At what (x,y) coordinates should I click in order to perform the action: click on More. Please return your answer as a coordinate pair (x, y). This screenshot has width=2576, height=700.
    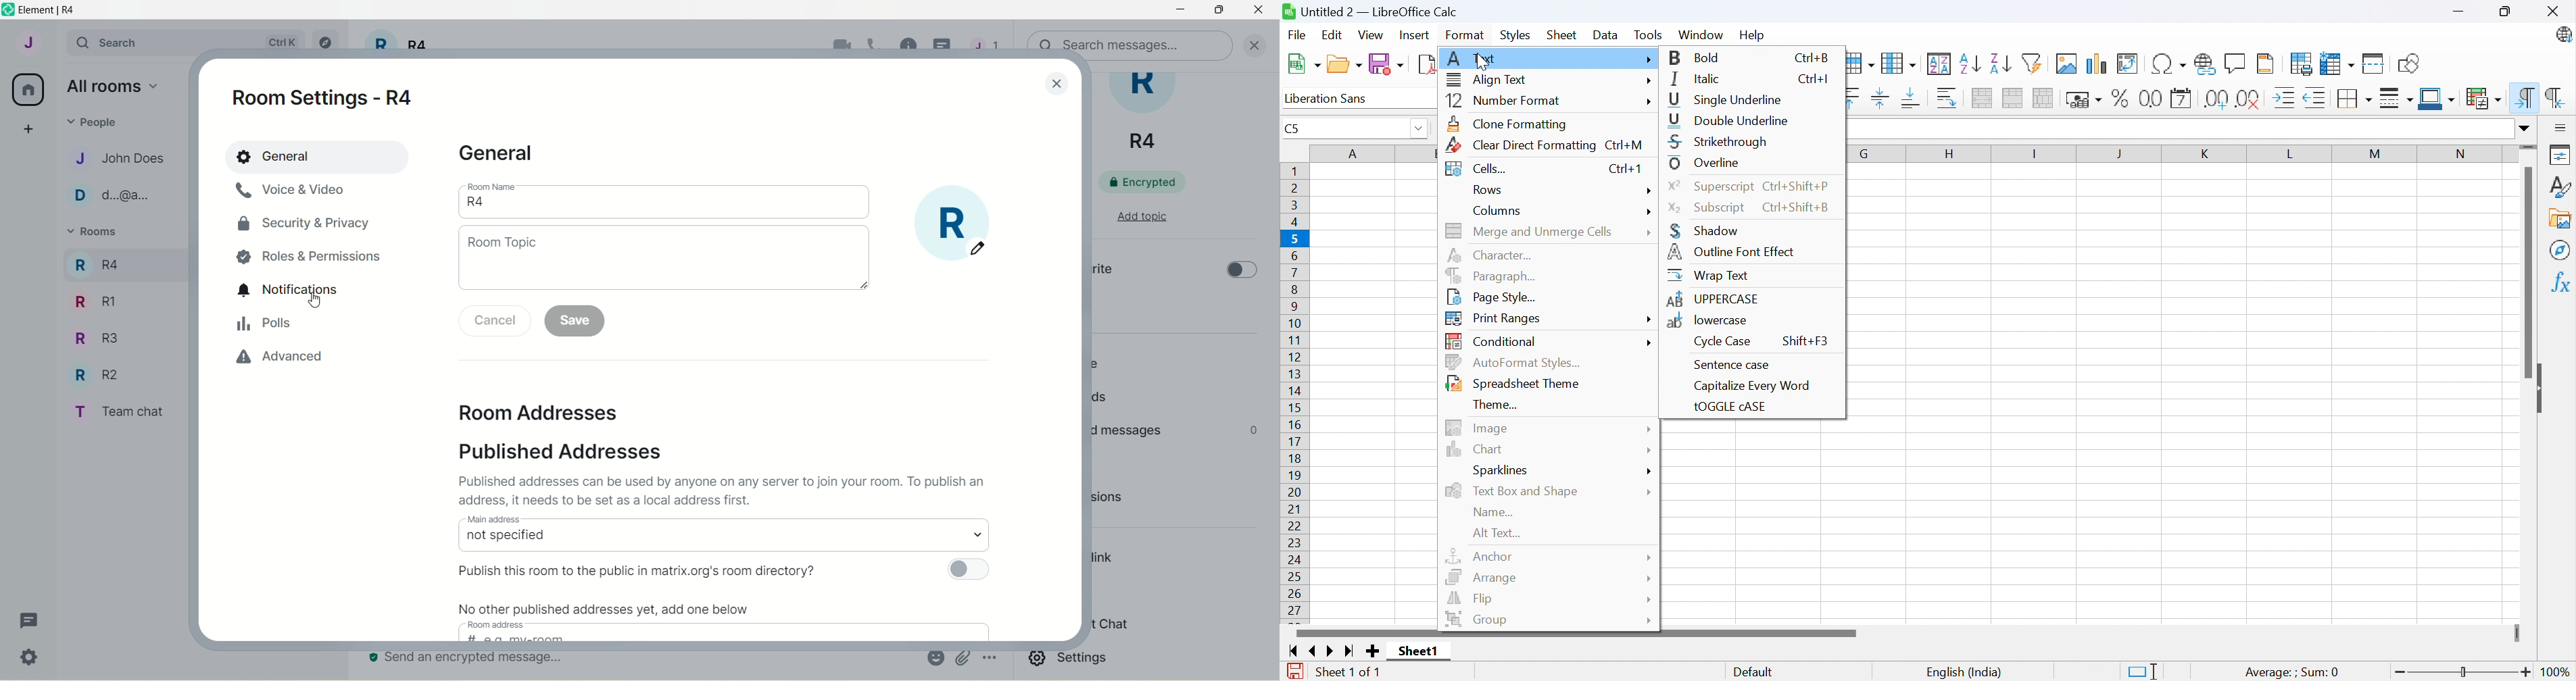
    Looking at the image, I should click on (1647, 450).